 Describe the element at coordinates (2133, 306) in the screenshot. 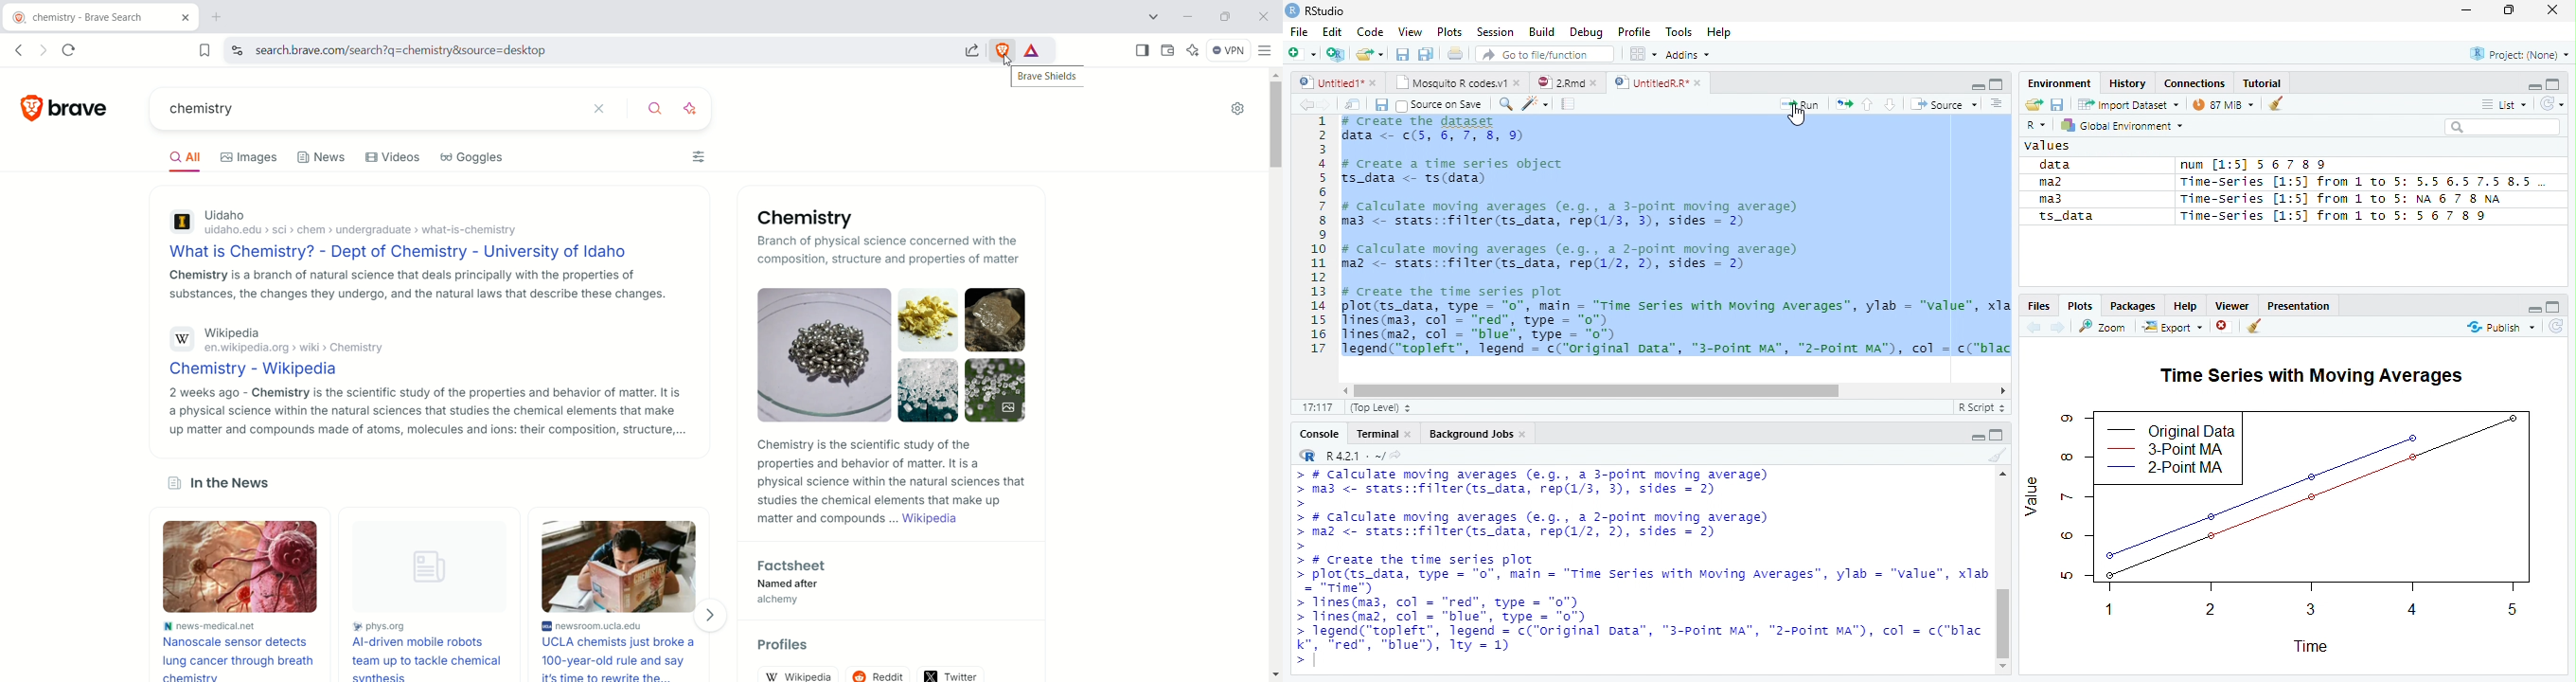

I see `Packages` at that location.